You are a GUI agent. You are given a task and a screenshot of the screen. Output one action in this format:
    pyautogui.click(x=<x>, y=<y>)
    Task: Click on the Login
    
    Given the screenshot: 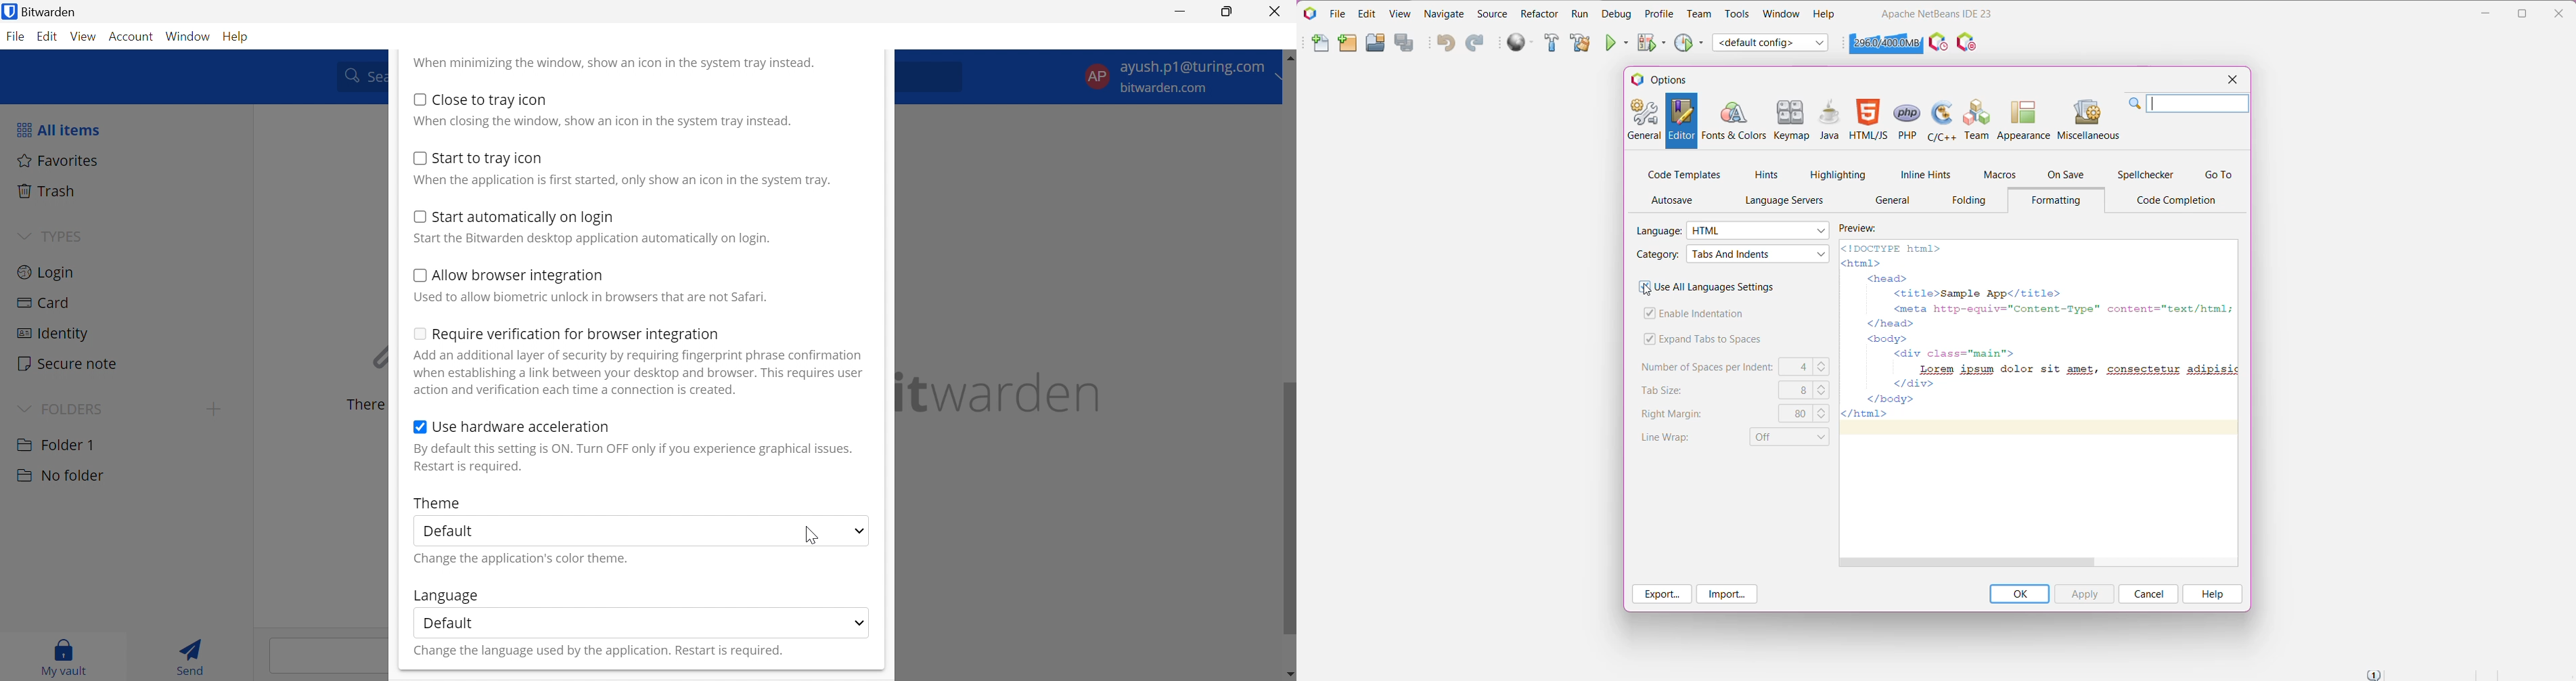 What is the action you would take?
    pyautogui.click(x=47, y=271)
    